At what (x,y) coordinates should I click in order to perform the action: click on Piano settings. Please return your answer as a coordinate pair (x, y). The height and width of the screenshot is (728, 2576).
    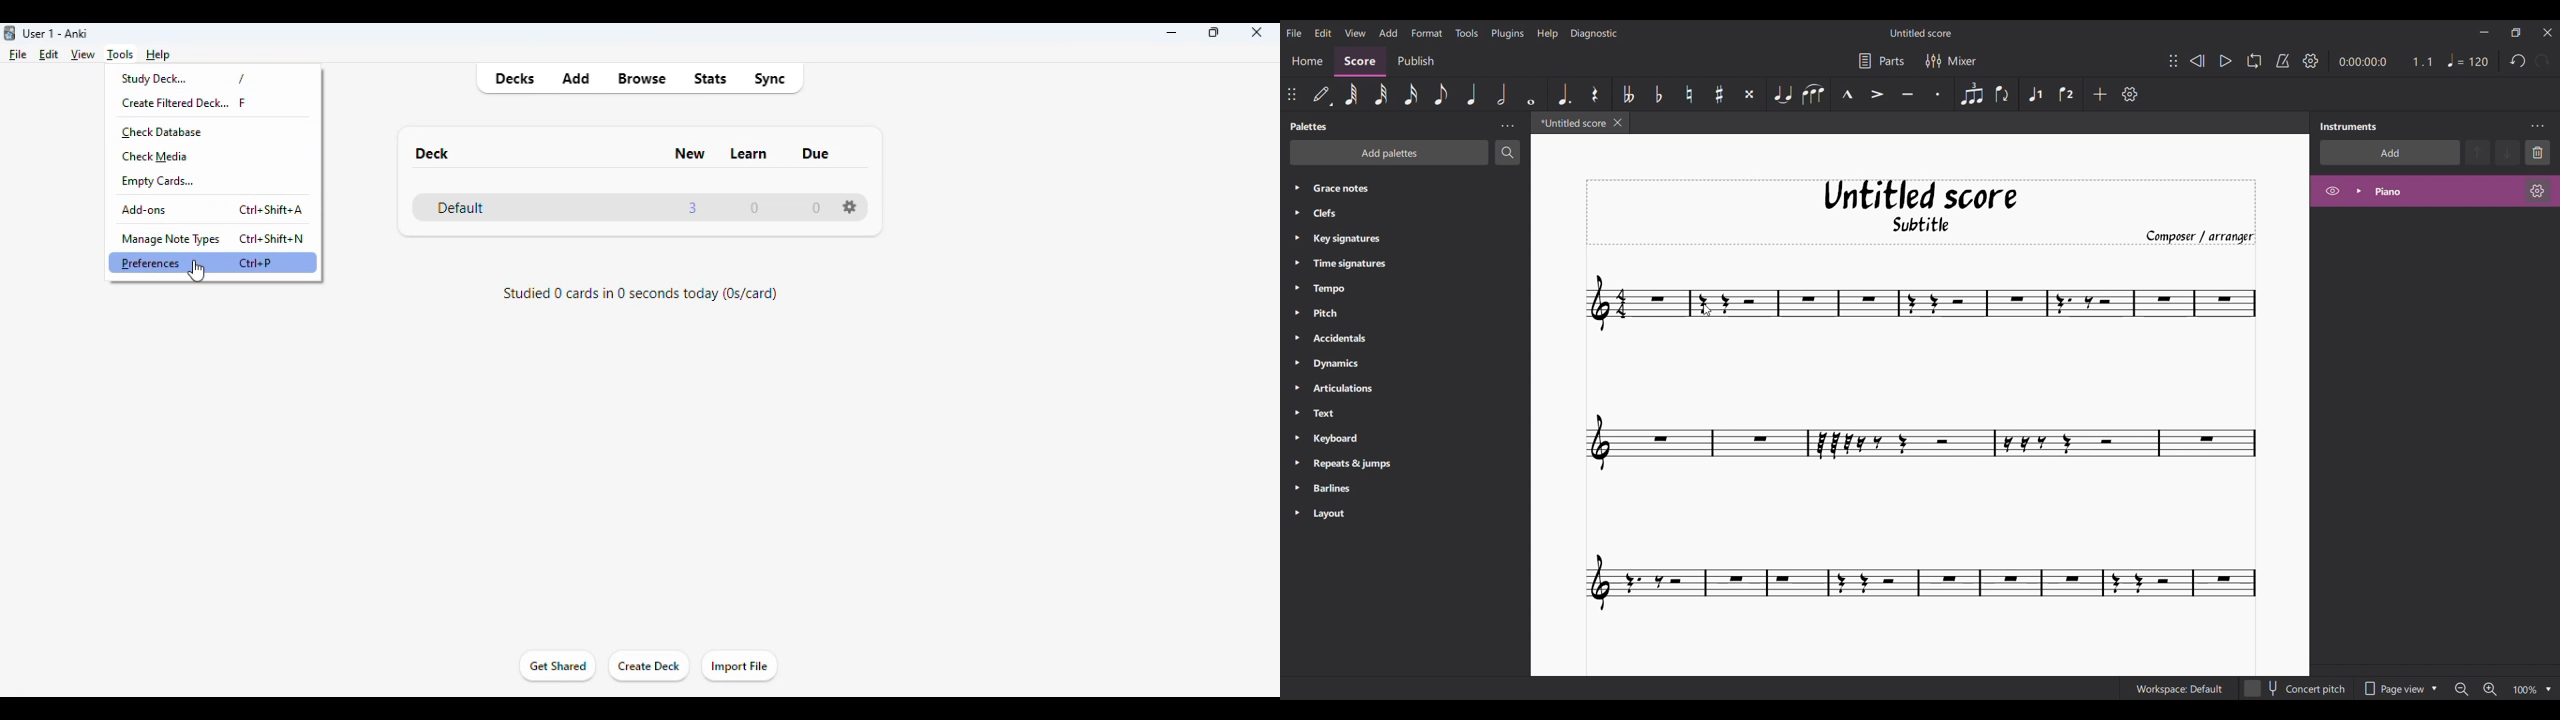
    Looking at the image, I should click on (2537, 191).